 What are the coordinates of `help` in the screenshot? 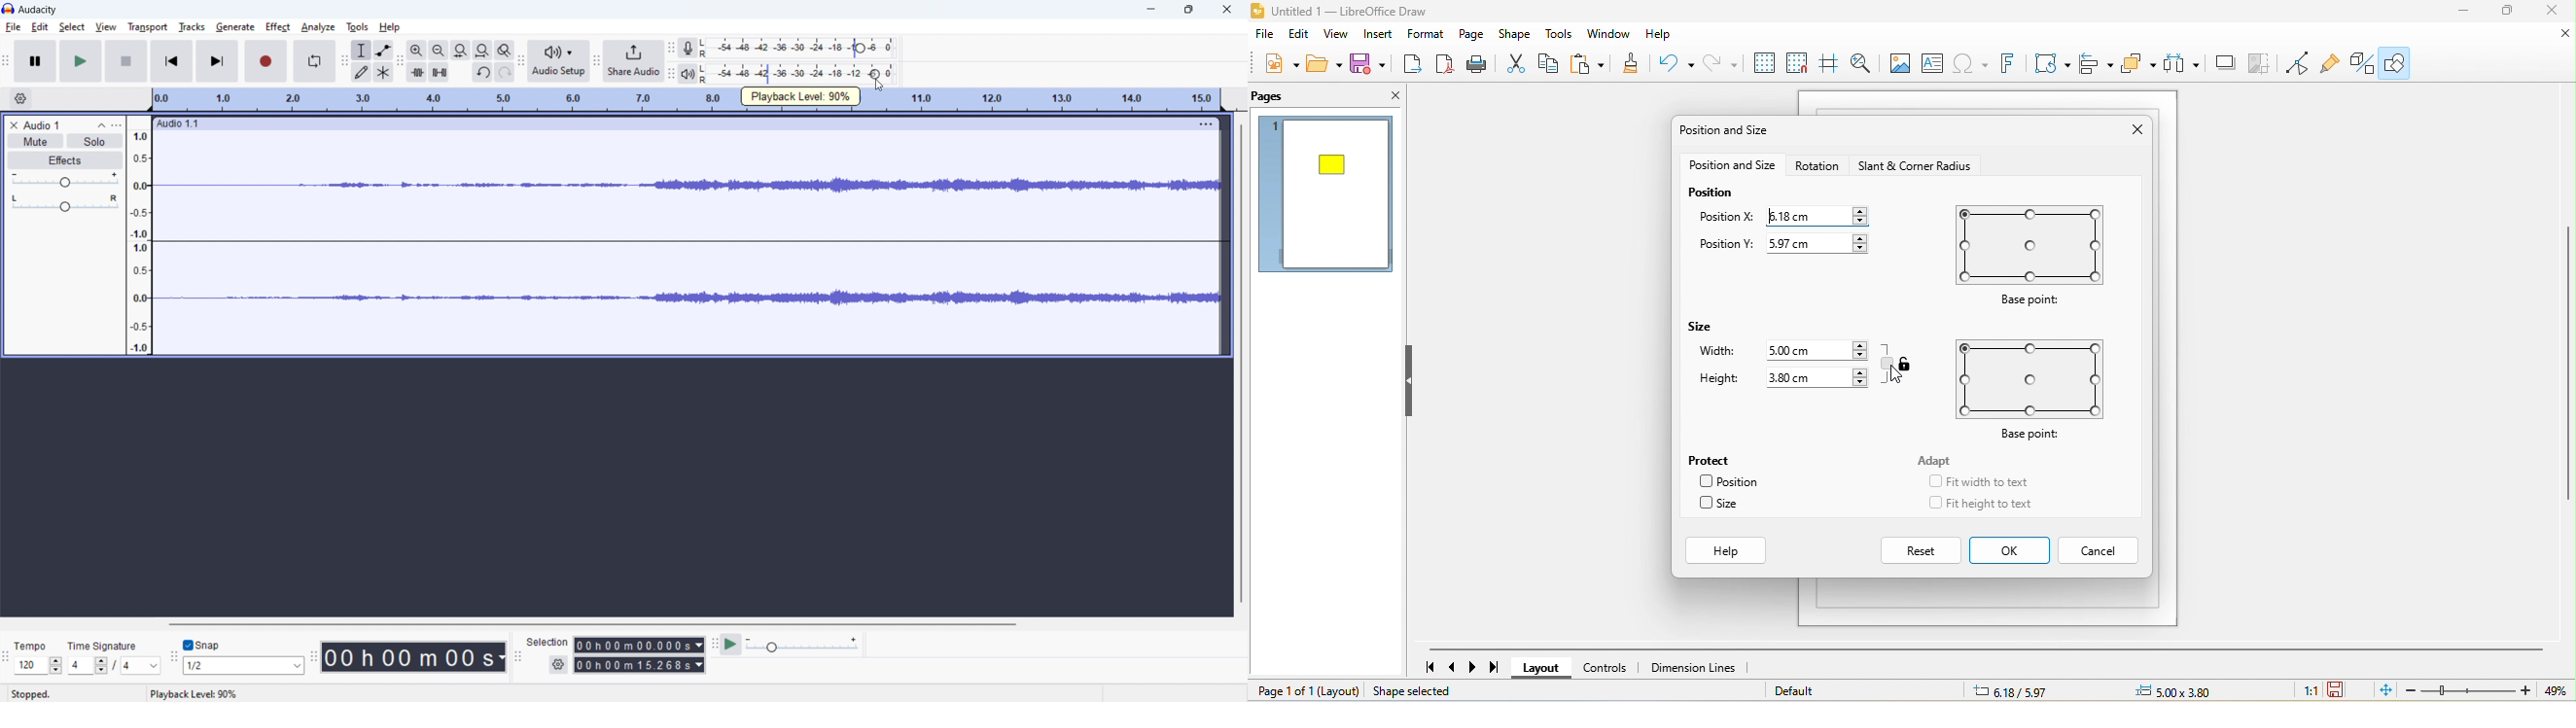 It's located at (389, 27).